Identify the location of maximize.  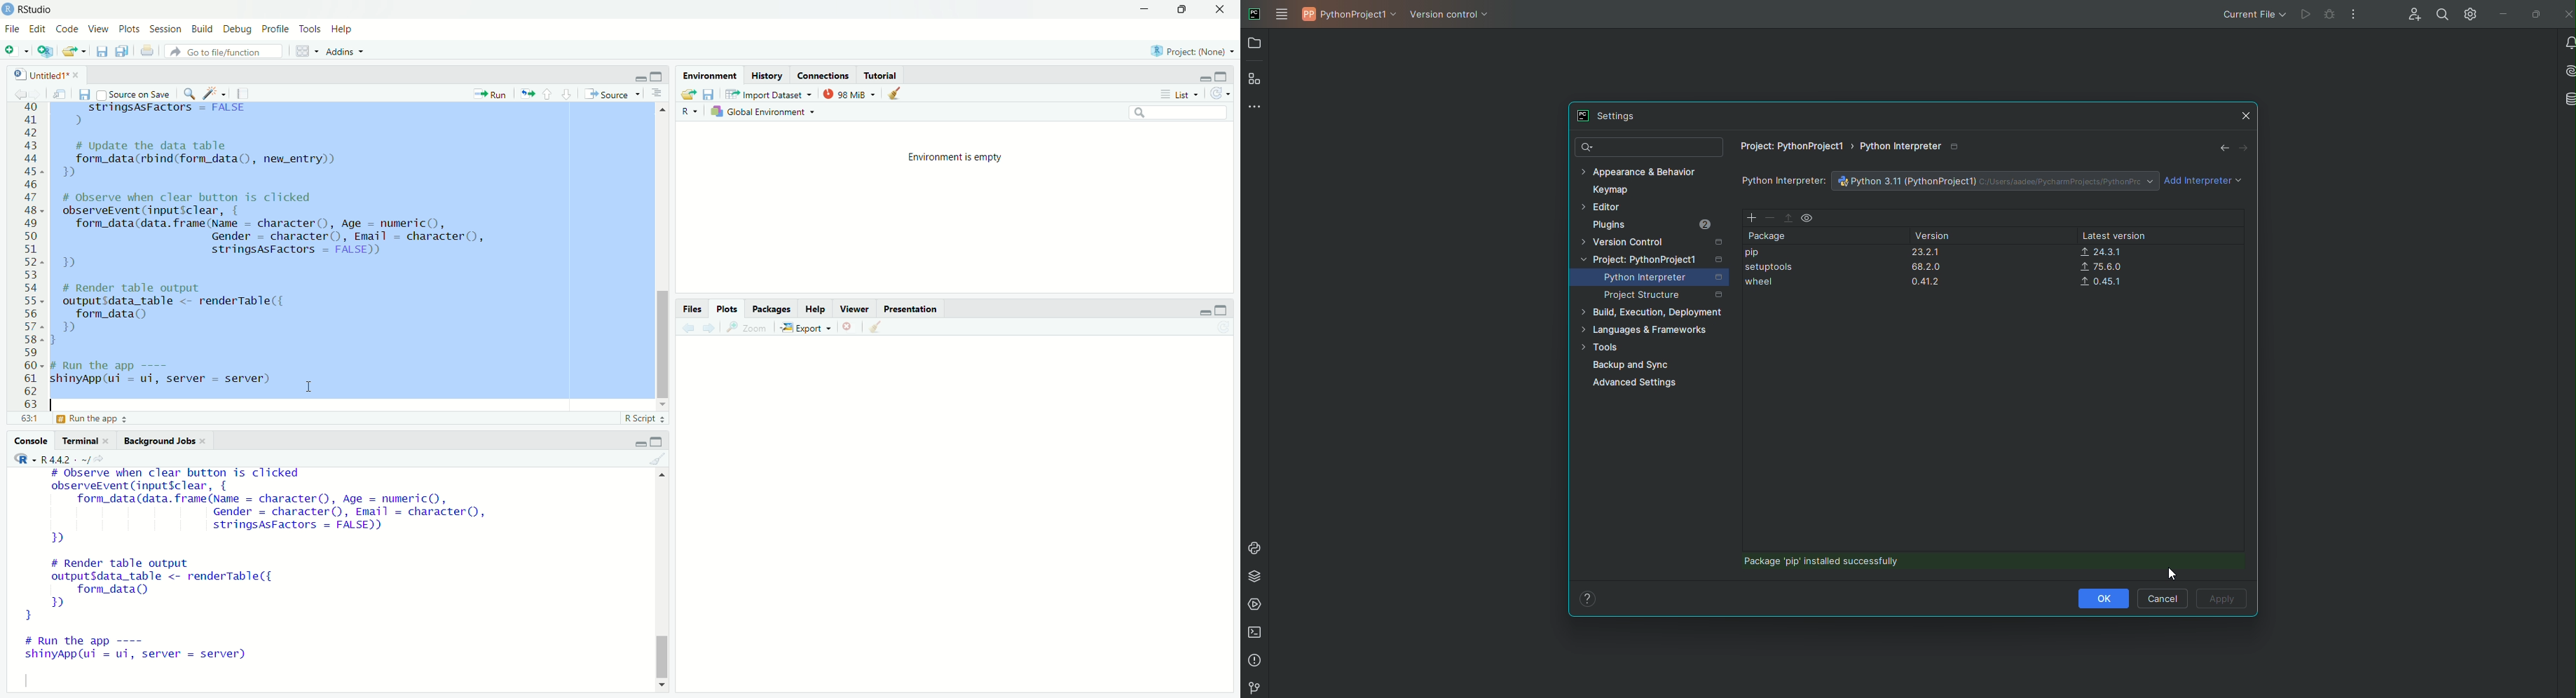
(1228, 309).